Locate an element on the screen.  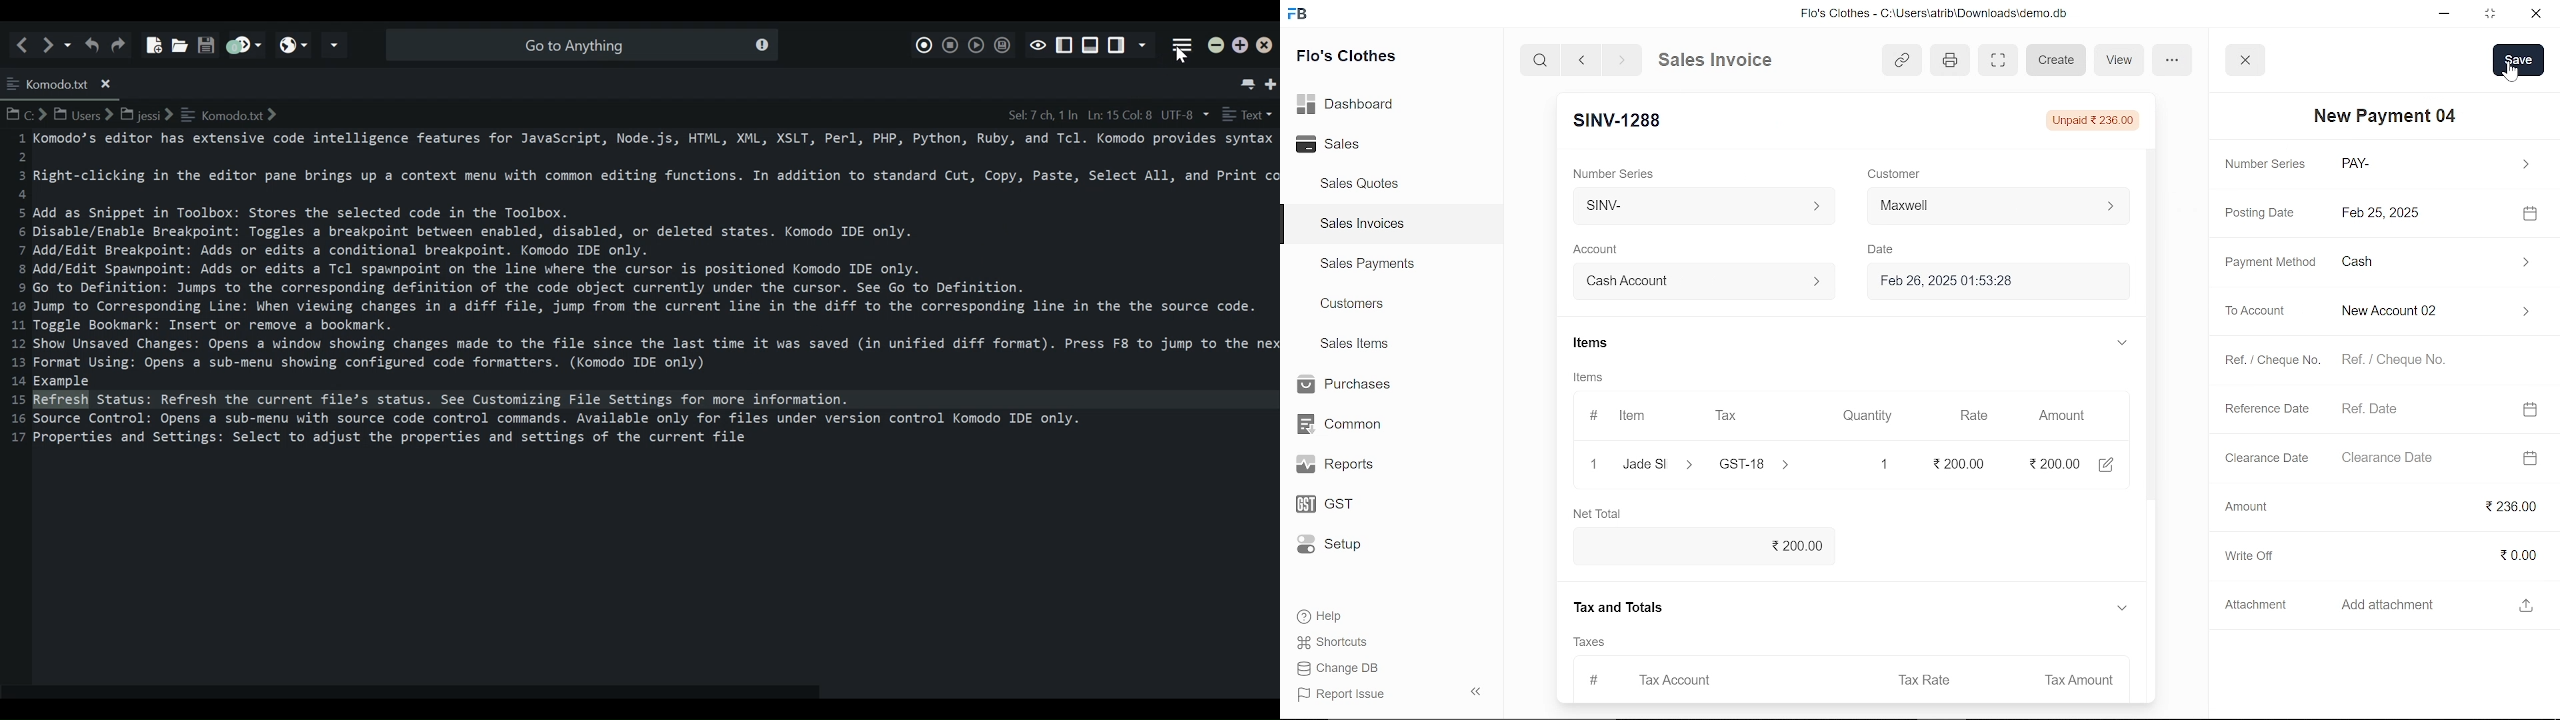
cash is located at coordinates (2435, 263).